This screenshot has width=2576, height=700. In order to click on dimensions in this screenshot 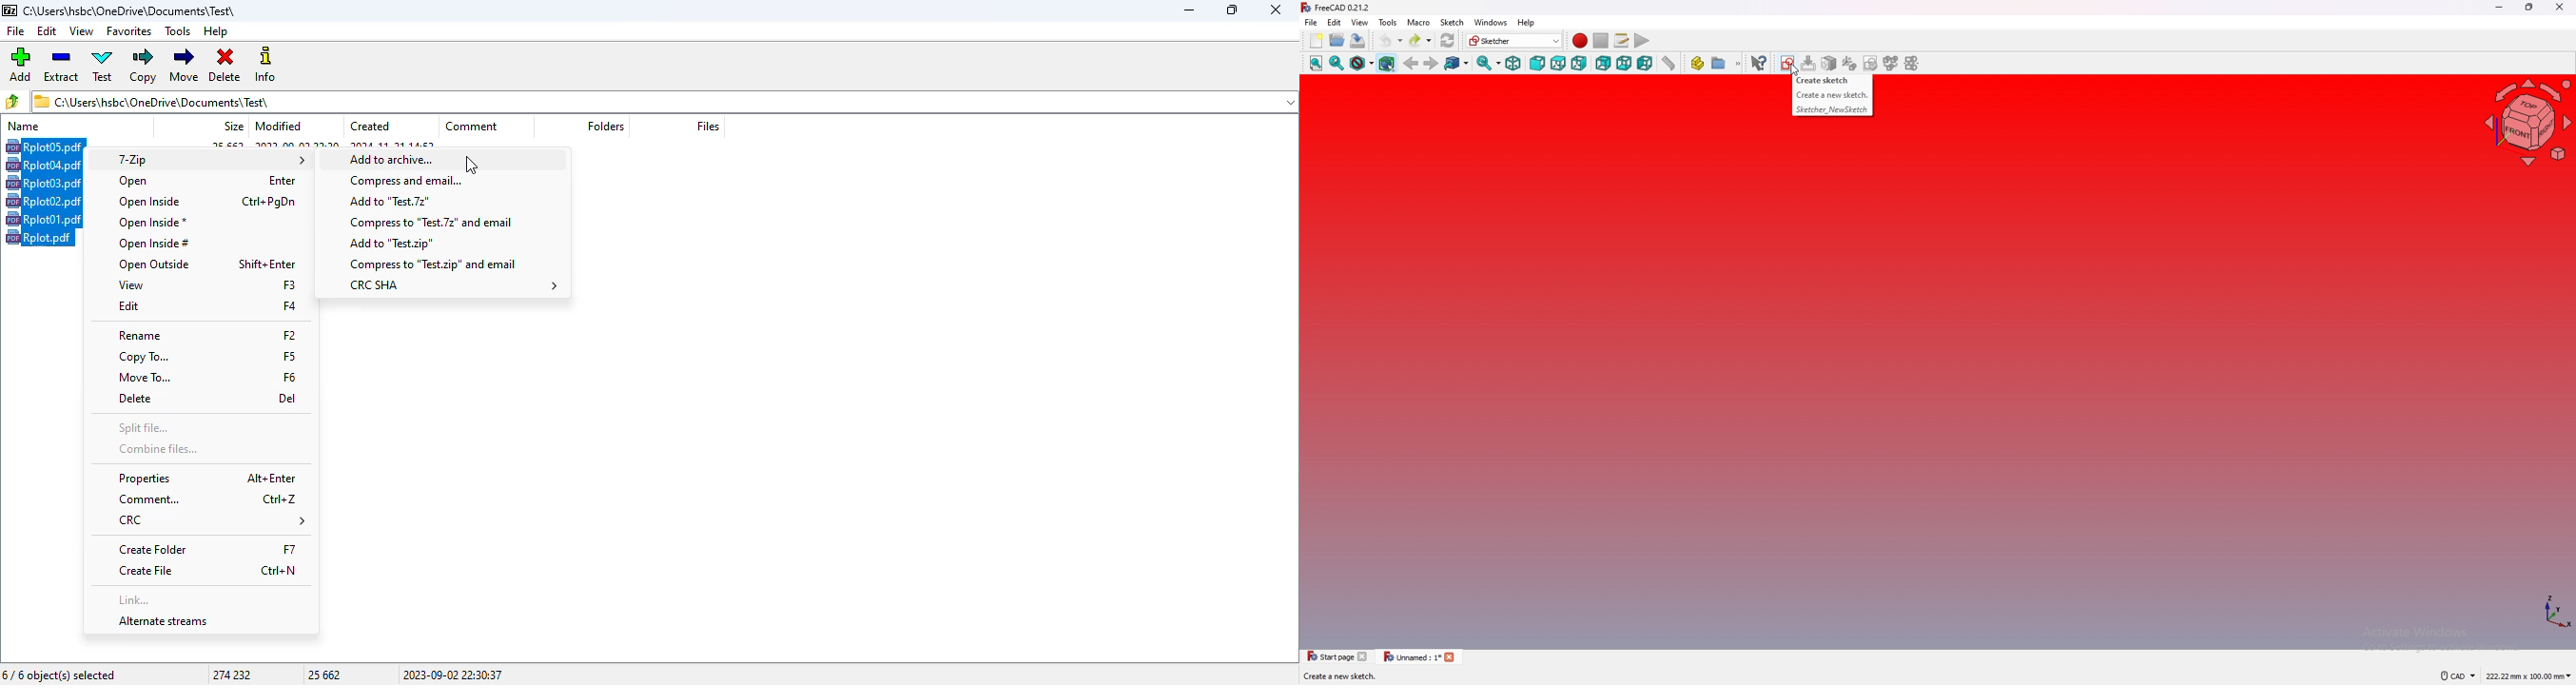, I will do `click(2528, 676)`.